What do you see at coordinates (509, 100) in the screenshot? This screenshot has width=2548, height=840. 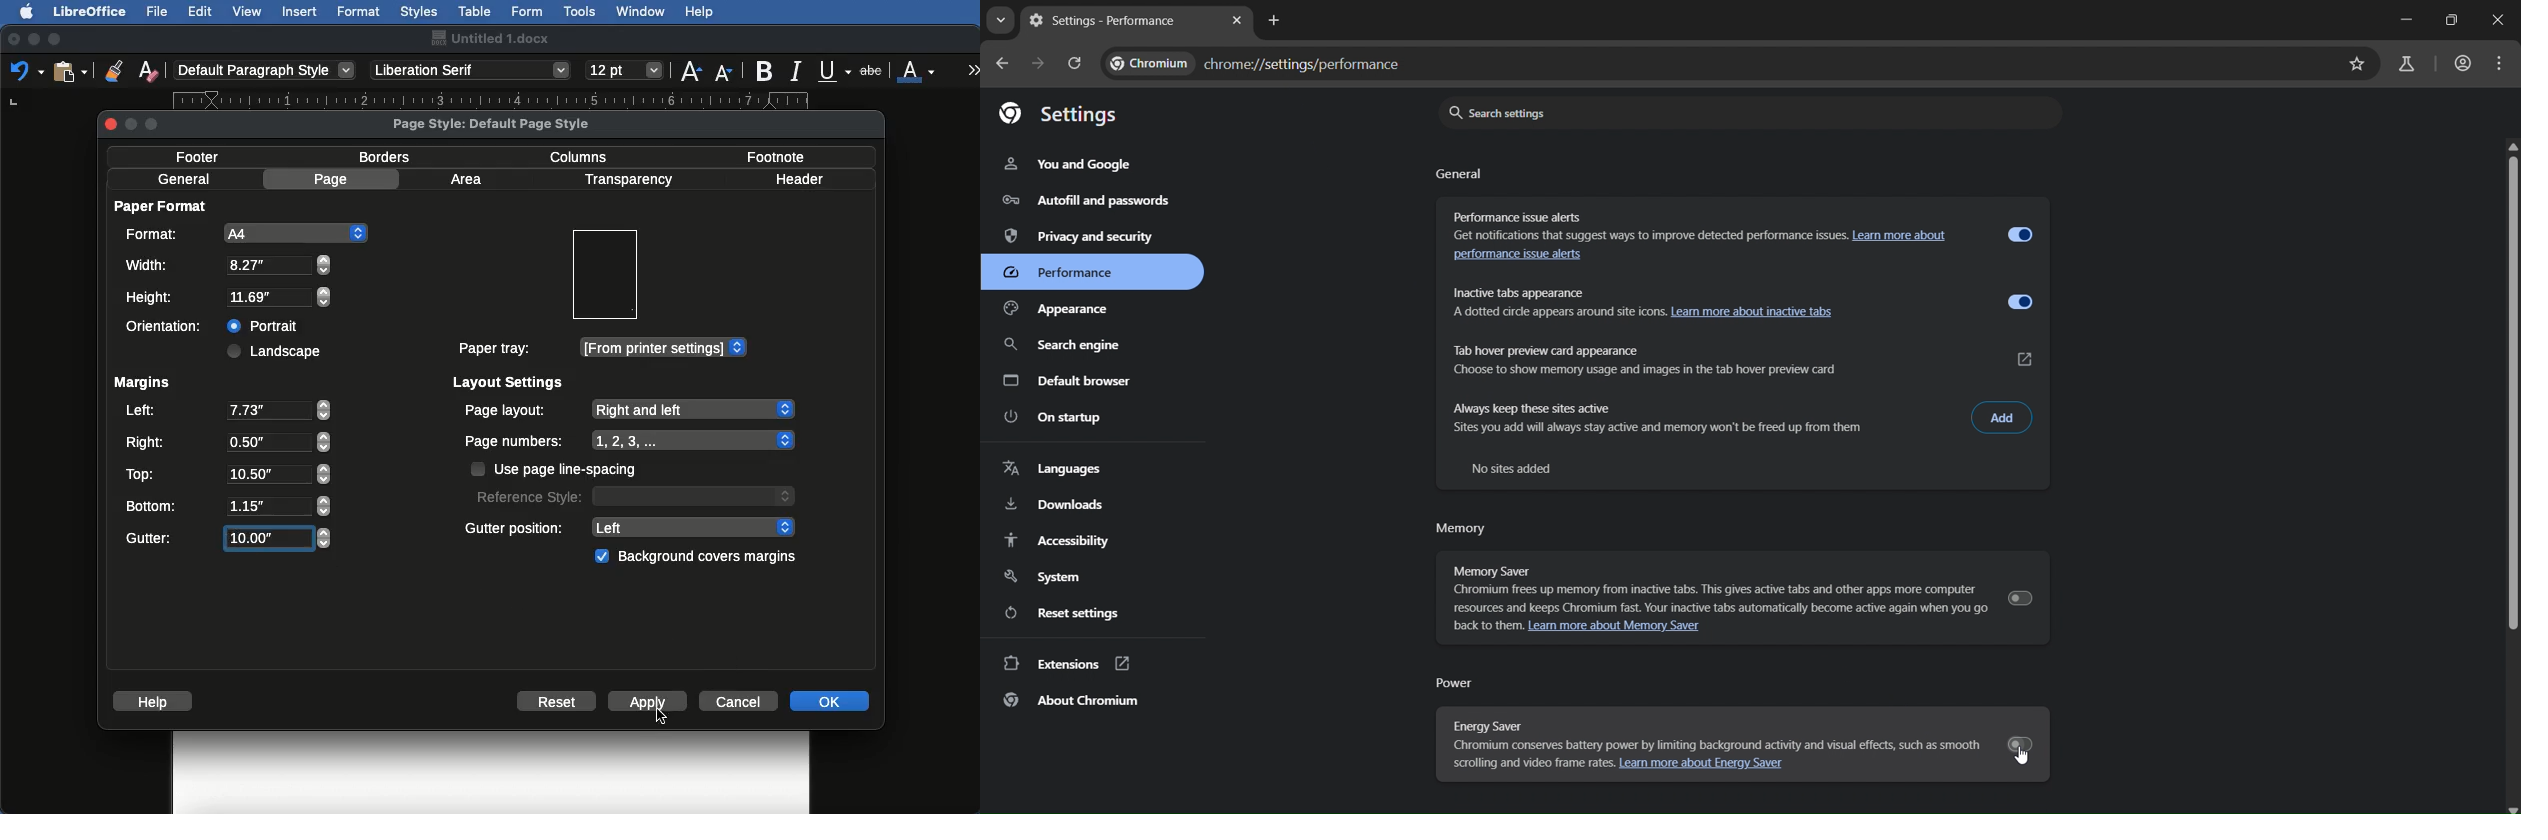 I see `Ruler` at bounding box center [509, 100].